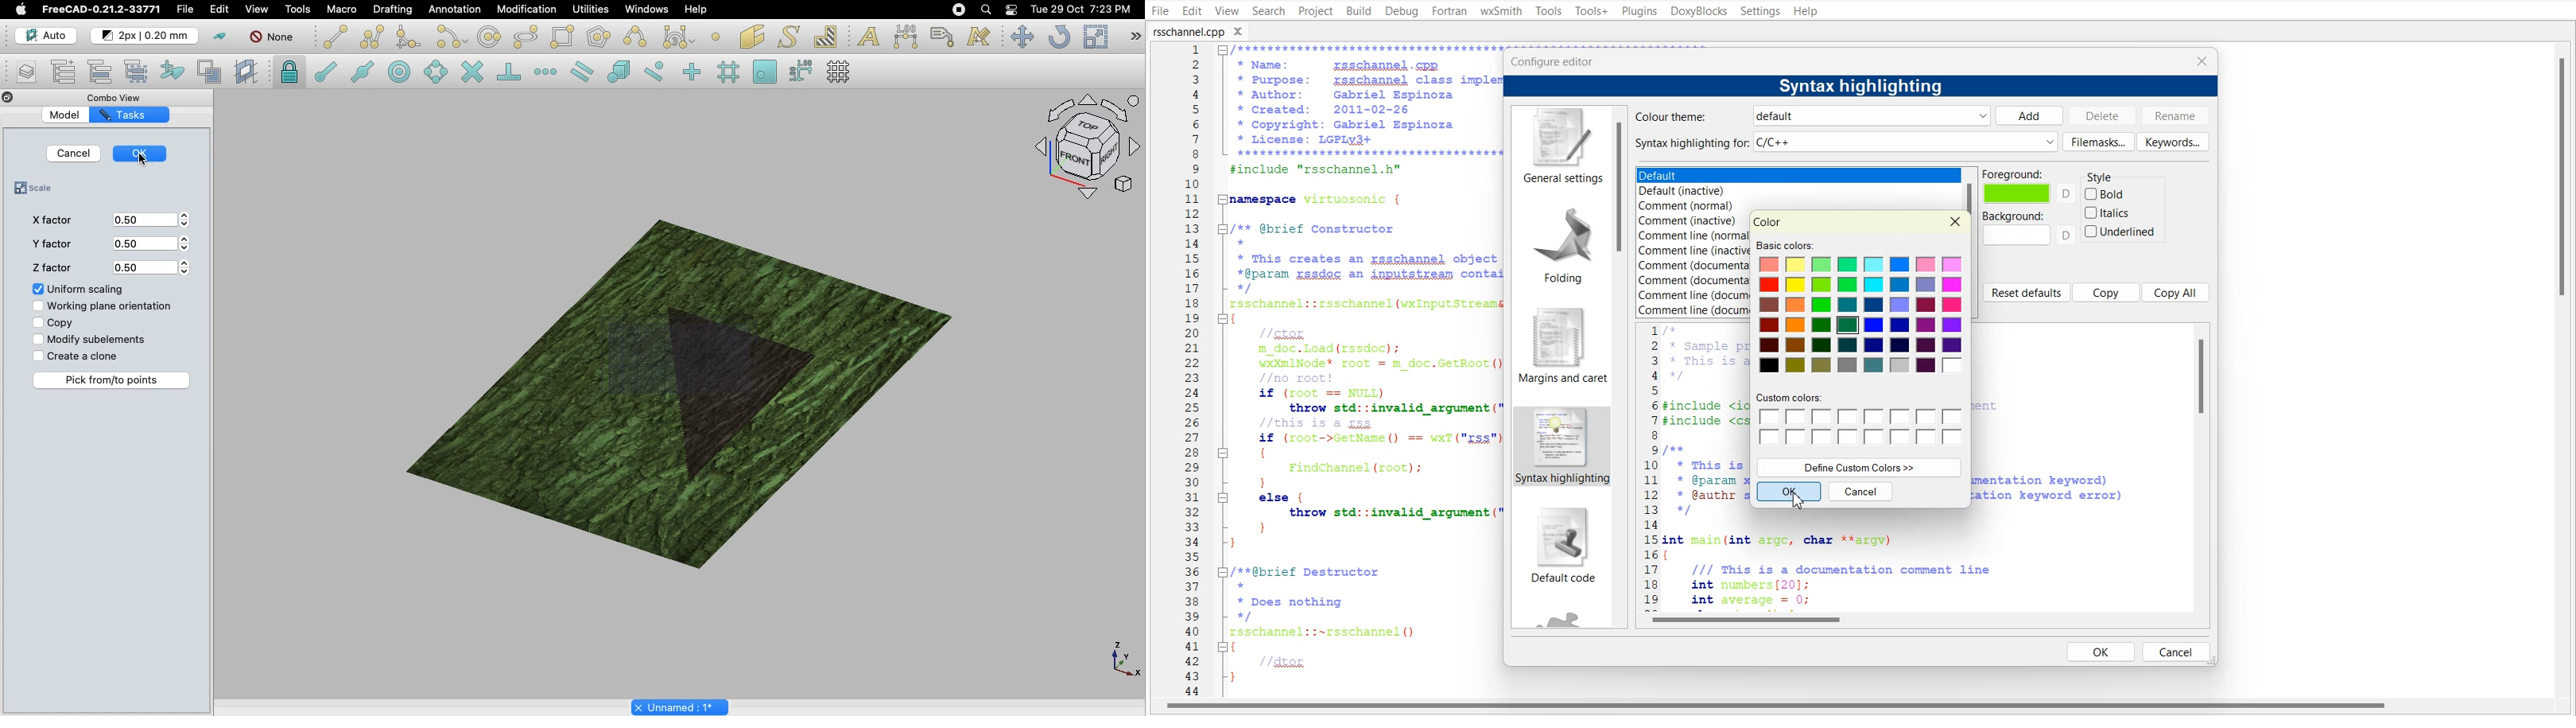  I want to click on General settings, so click(1560, 146).